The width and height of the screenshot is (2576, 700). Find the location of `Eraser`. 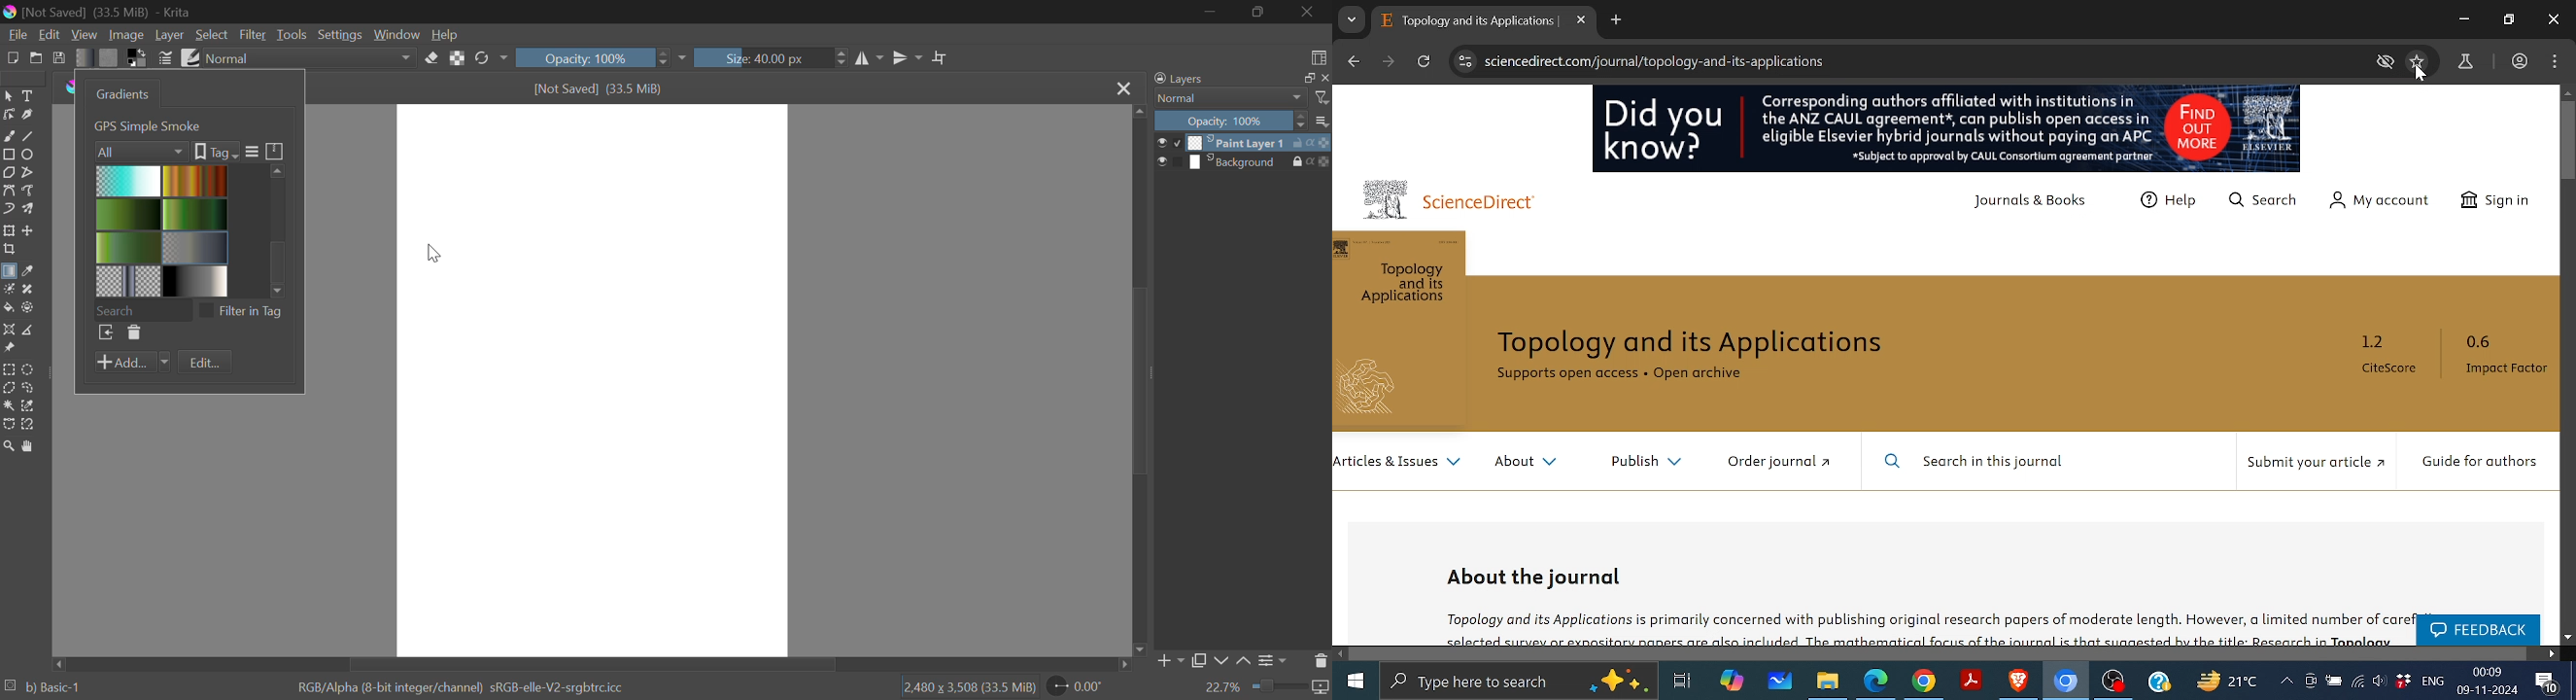

Eraser is located at coordinates (432, 56).